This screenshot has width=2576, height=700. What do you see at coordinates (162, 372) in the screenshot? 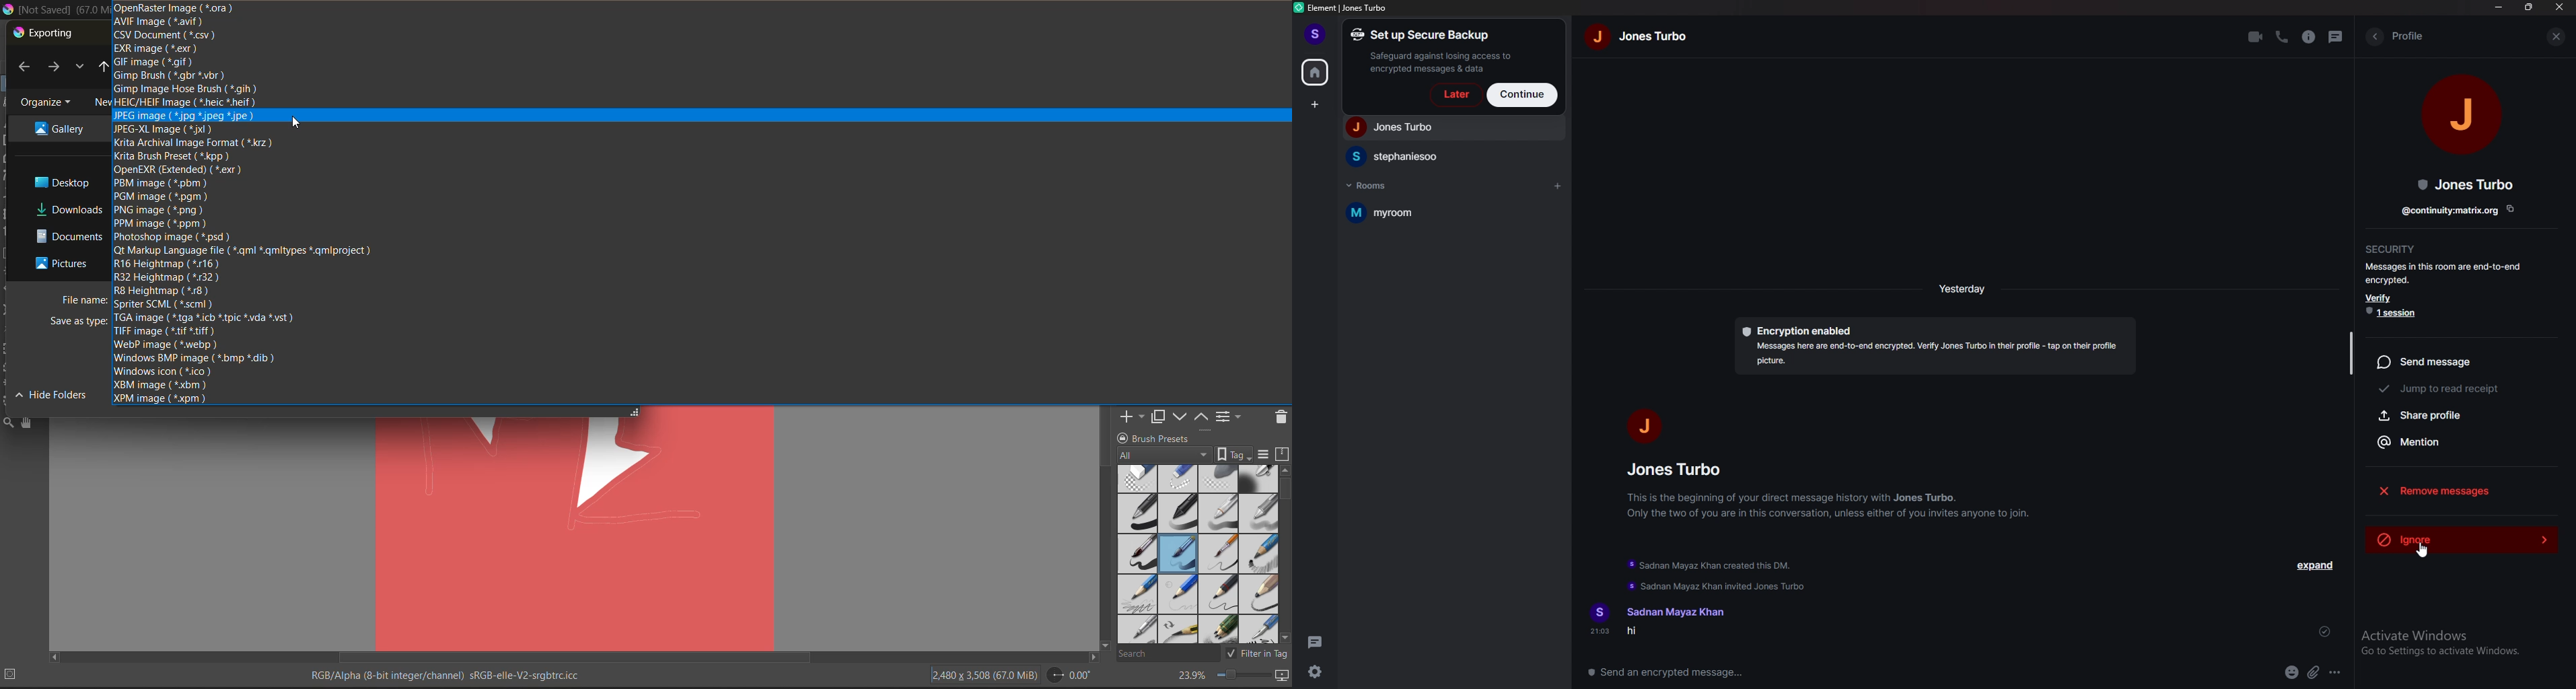
I see `windows icon` at bounding box center [162, 372].